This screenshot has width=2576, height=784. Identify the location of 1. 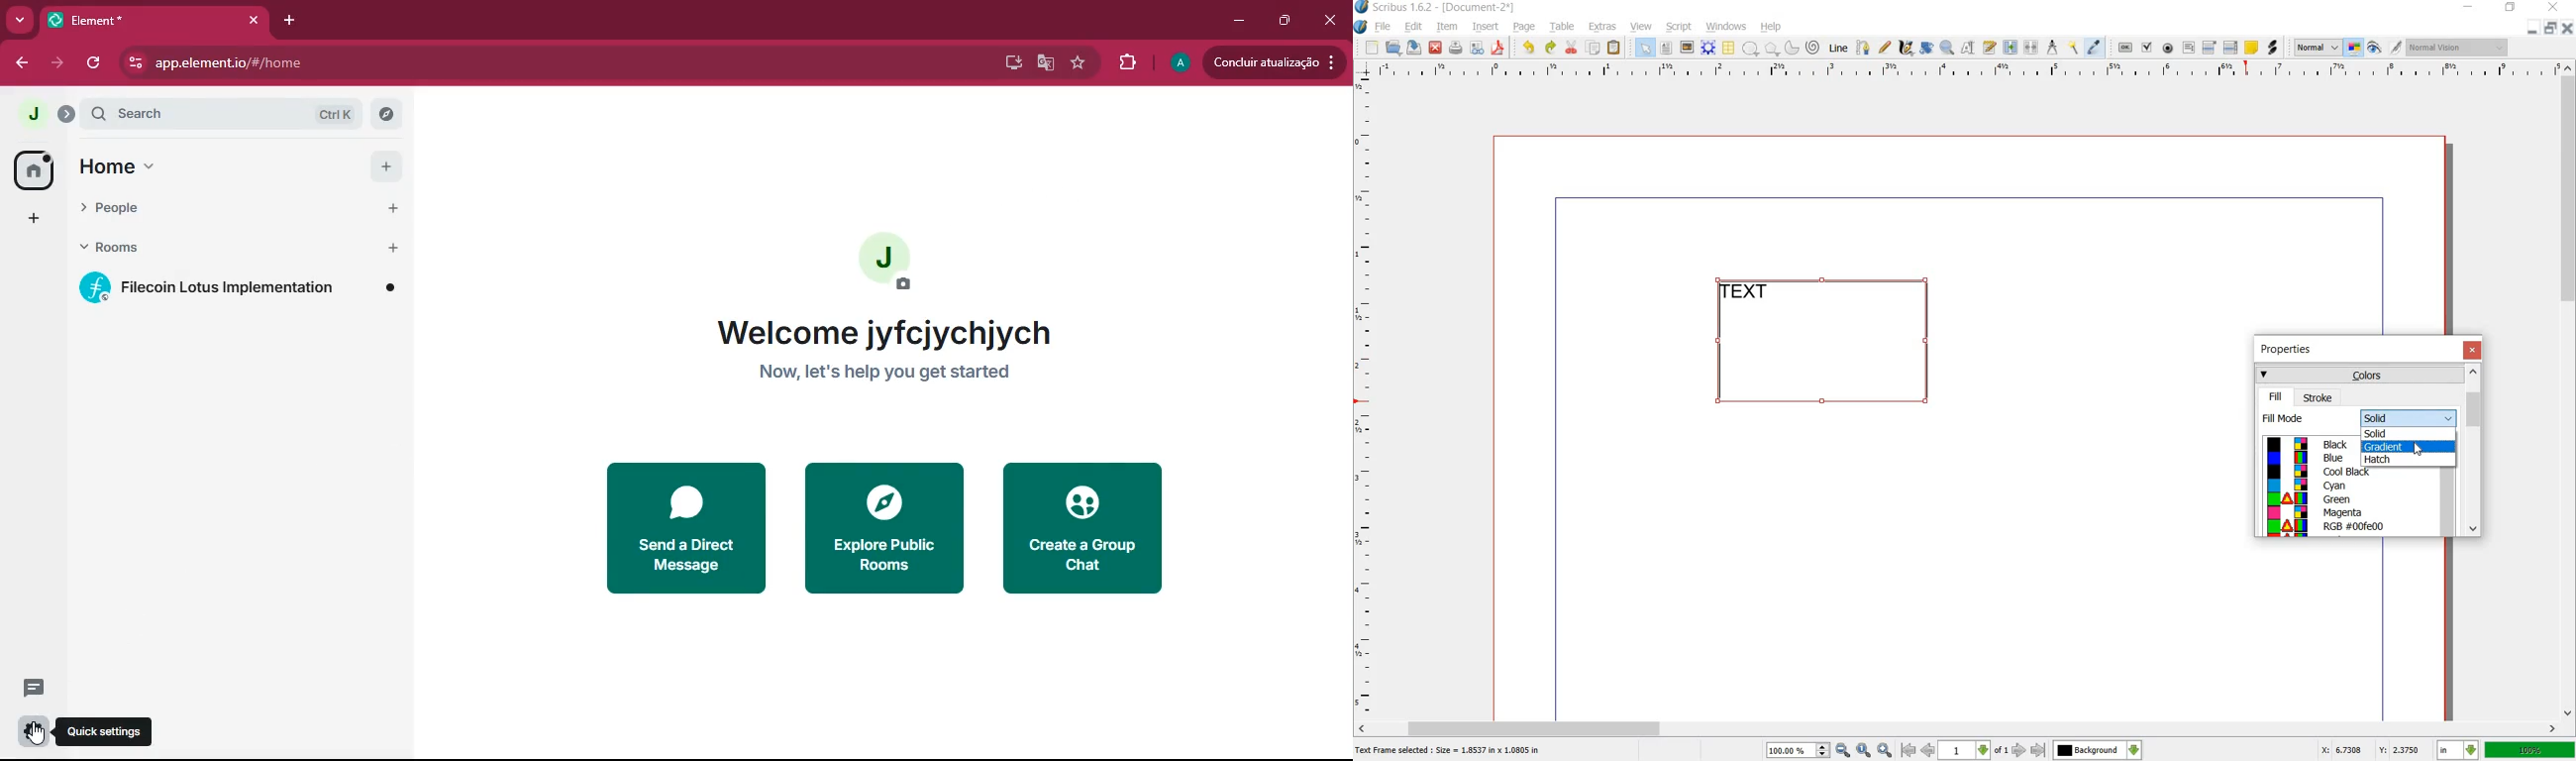
(1963, 751).